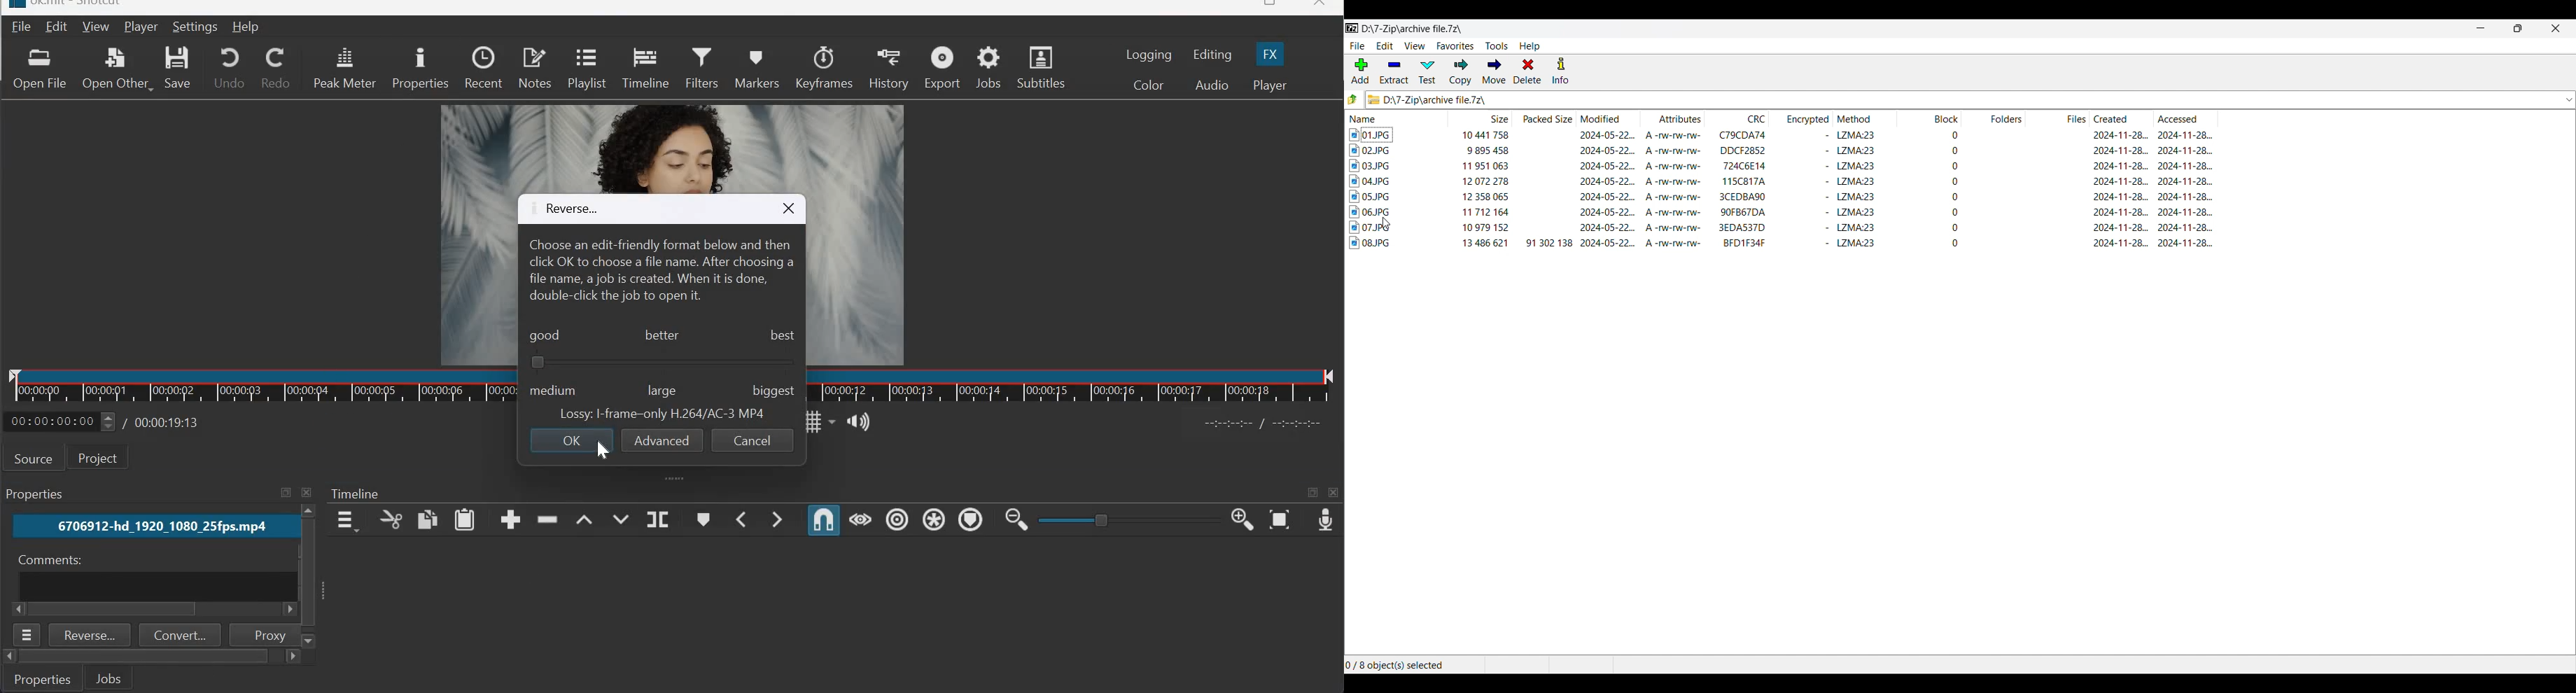  I want to click on CRC, so click(1742, 196).